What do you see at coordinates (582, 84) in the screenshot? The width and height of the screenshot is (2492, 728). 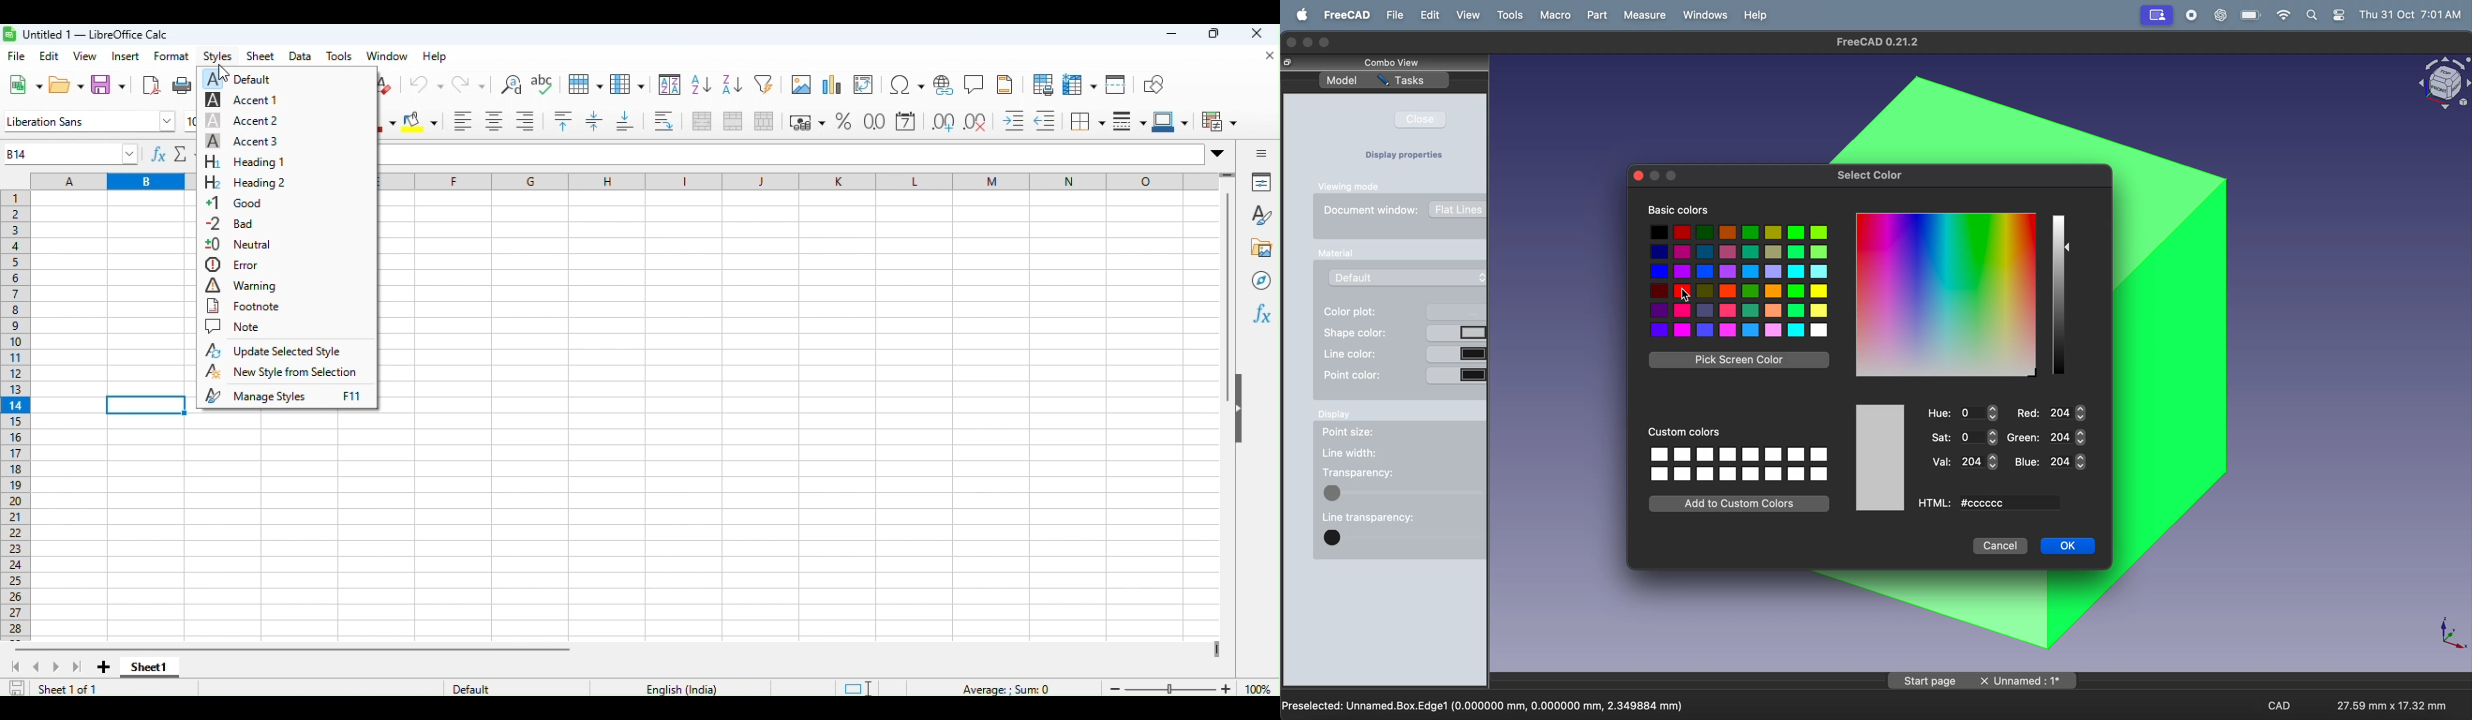 I see `row` at bounding box center [582, 84].